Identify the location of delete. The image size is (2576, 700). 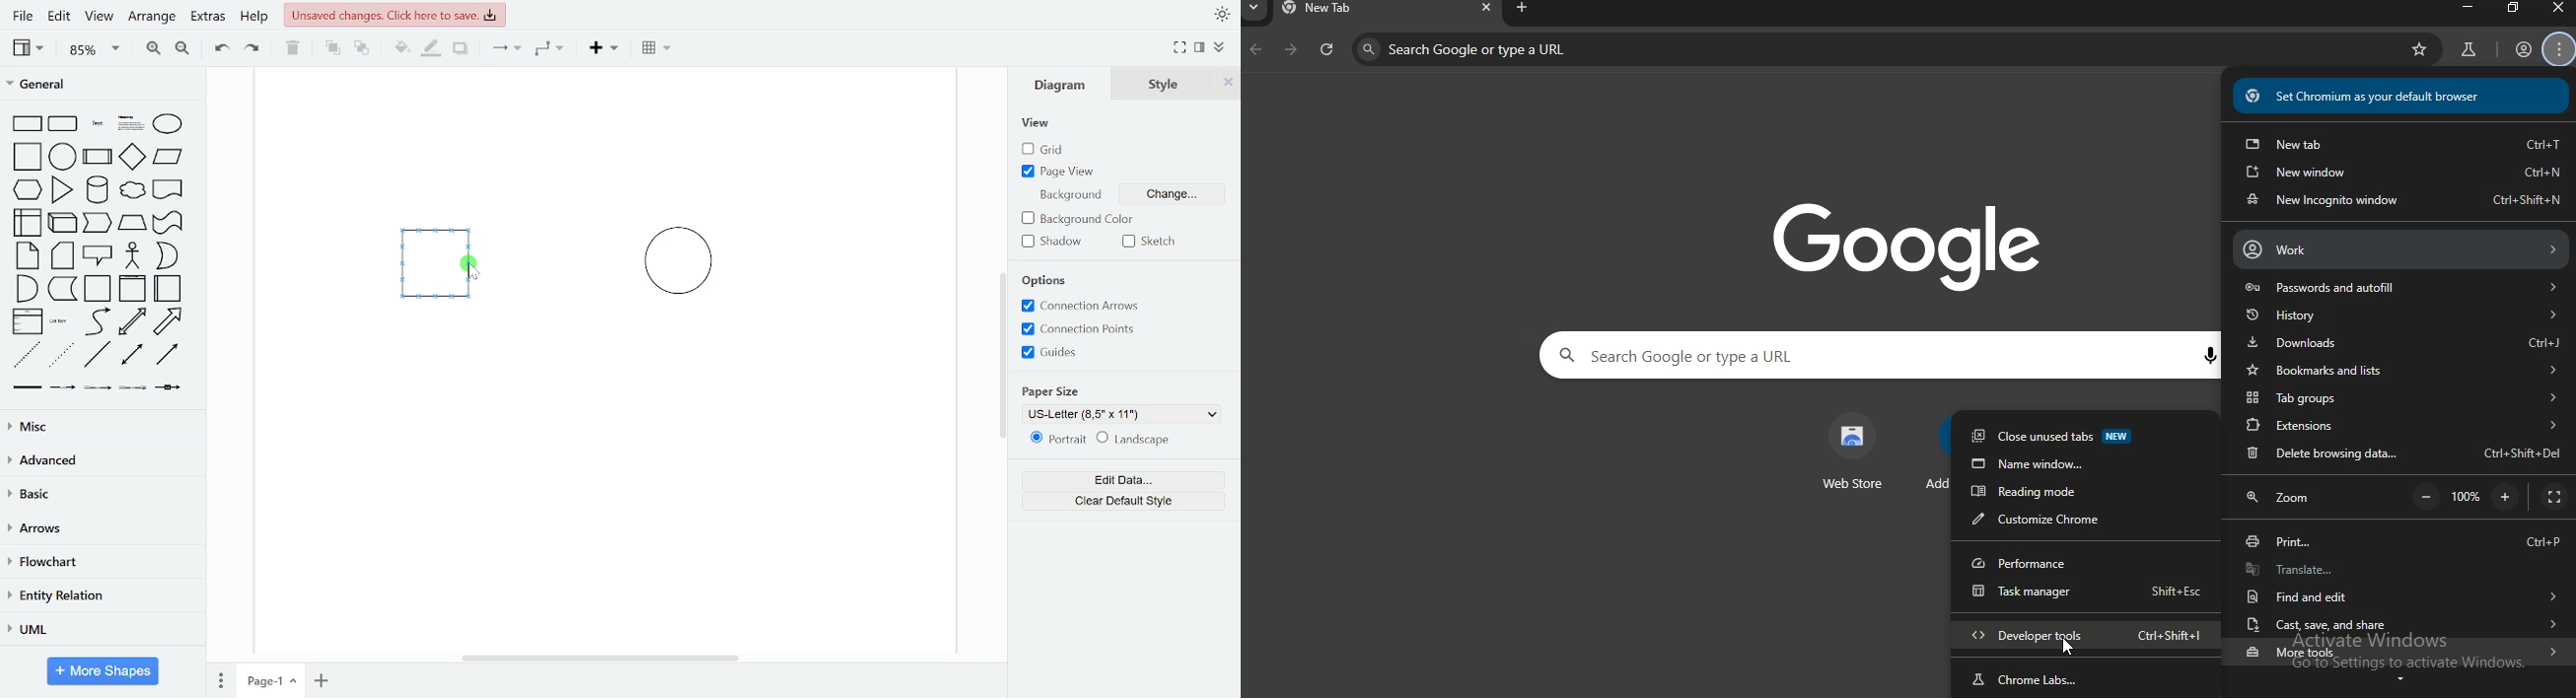
(293, 48).